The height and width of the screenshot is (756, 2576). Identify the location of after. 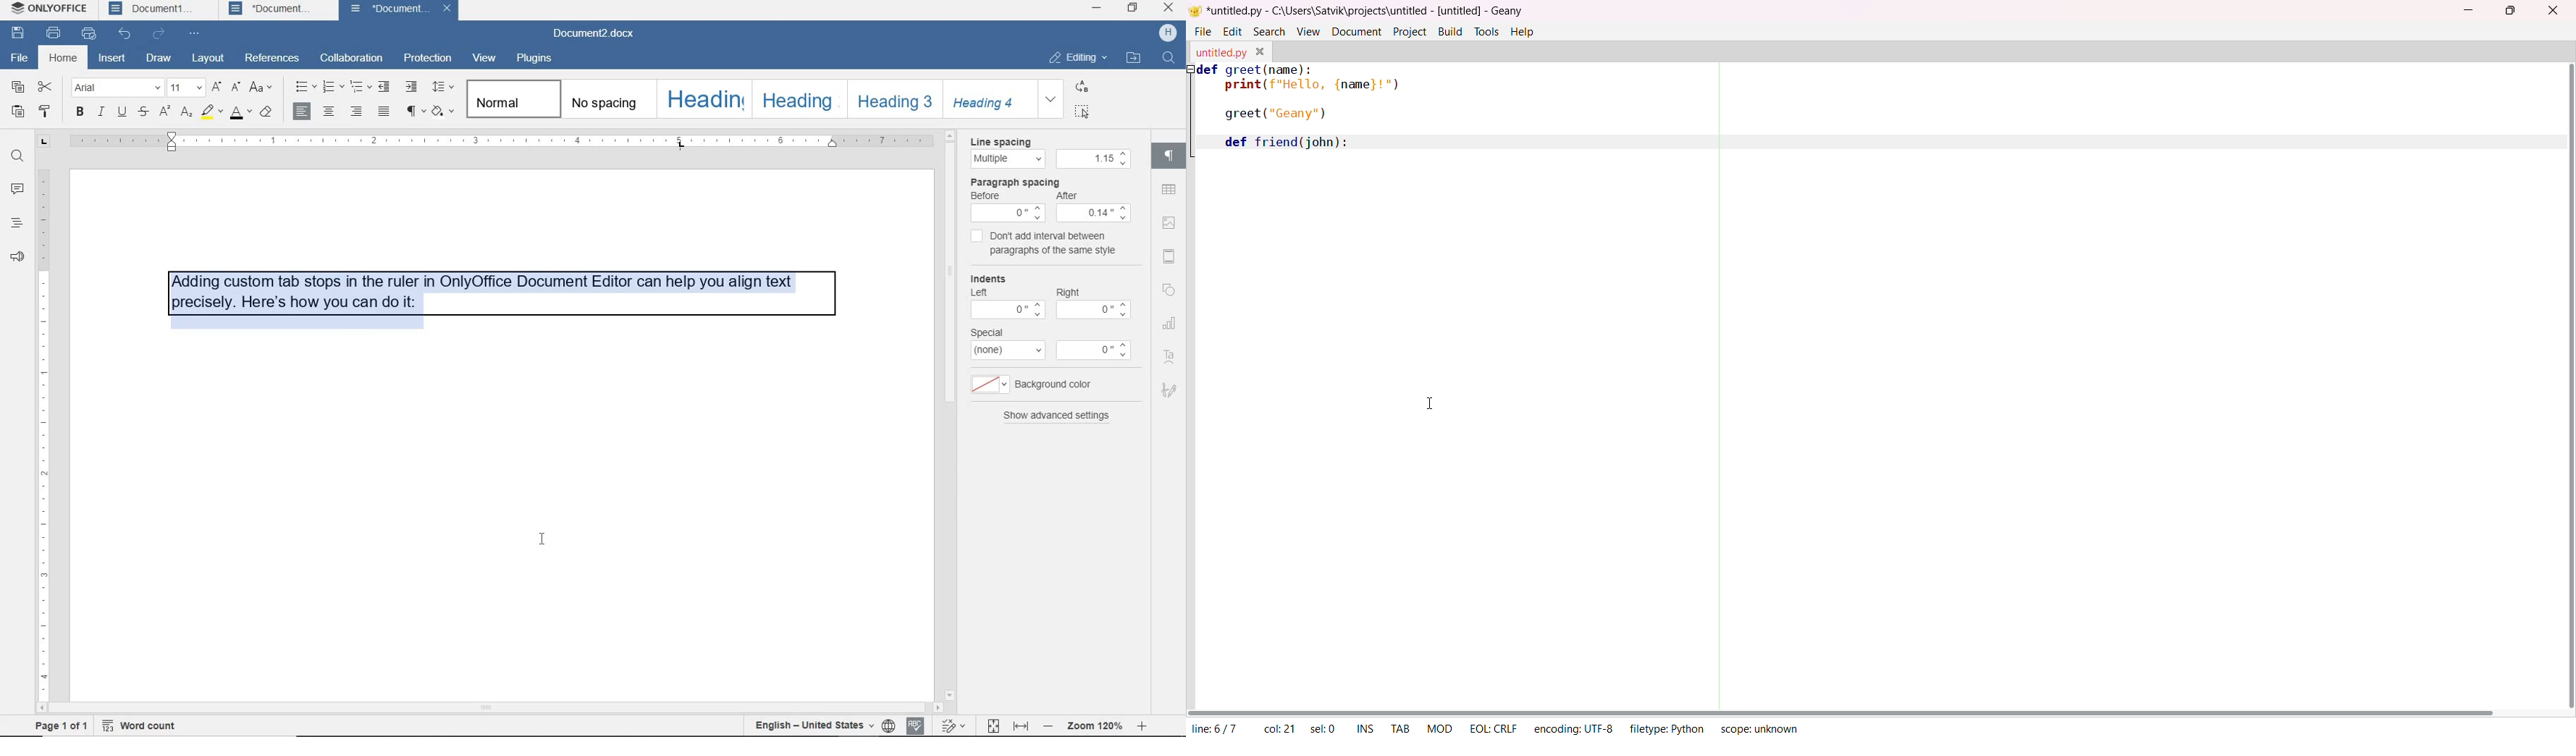
(1075, 194).